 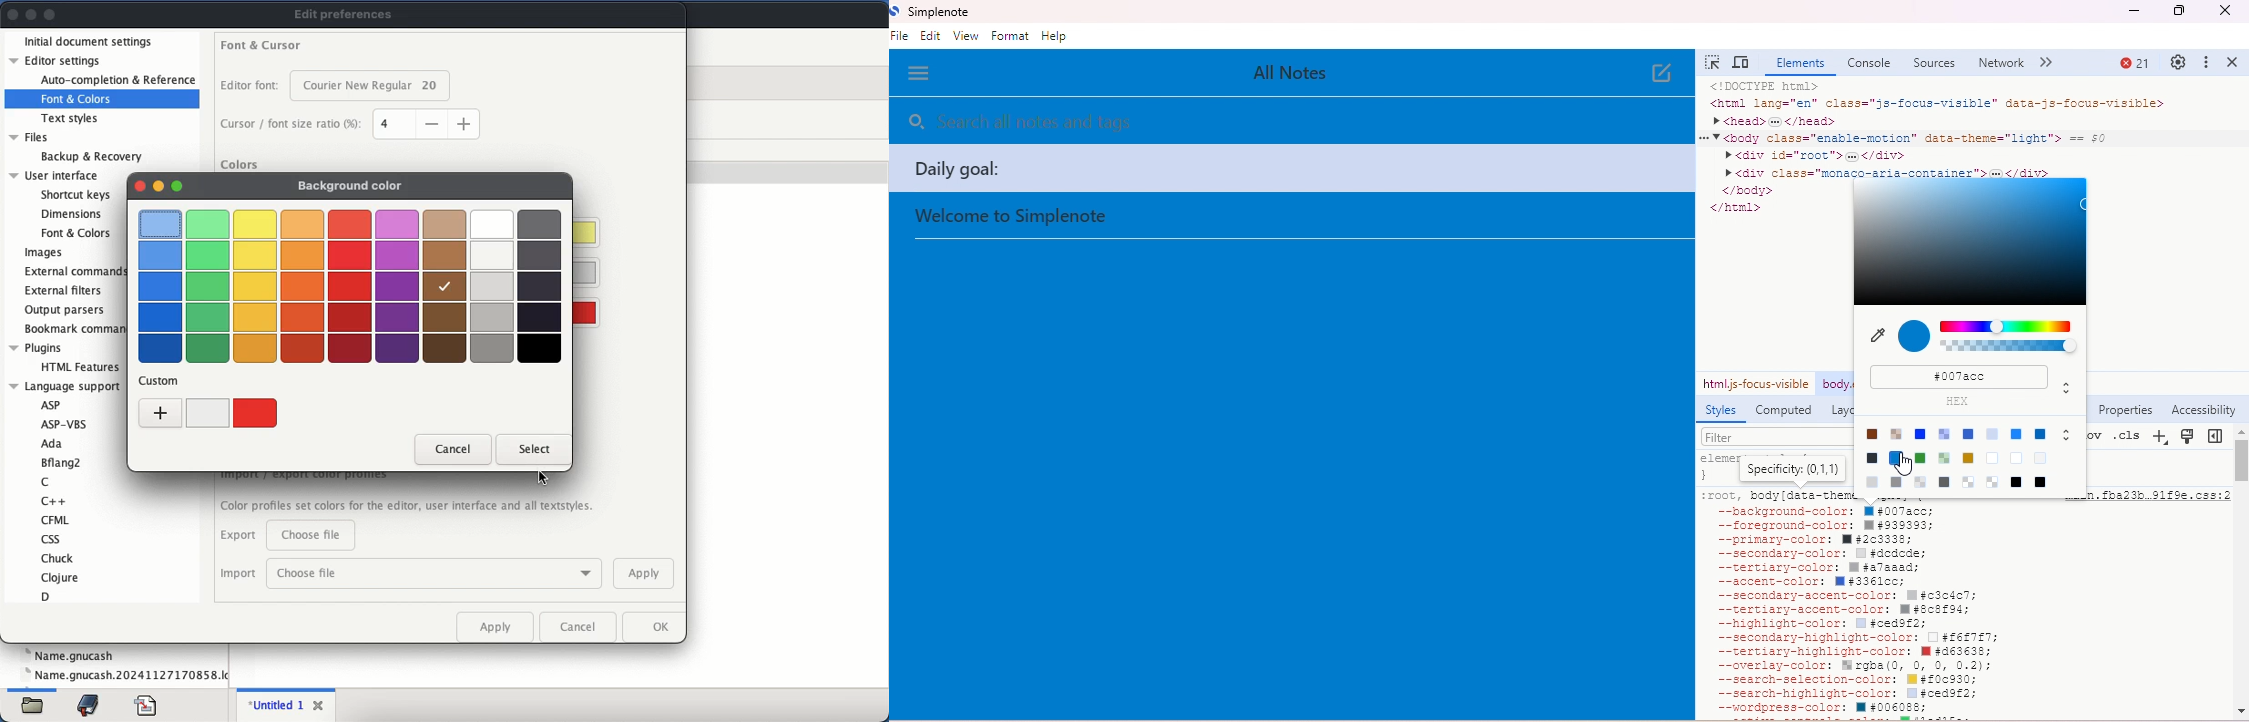 I want to click on minimize, so click(x=2131, y=13).